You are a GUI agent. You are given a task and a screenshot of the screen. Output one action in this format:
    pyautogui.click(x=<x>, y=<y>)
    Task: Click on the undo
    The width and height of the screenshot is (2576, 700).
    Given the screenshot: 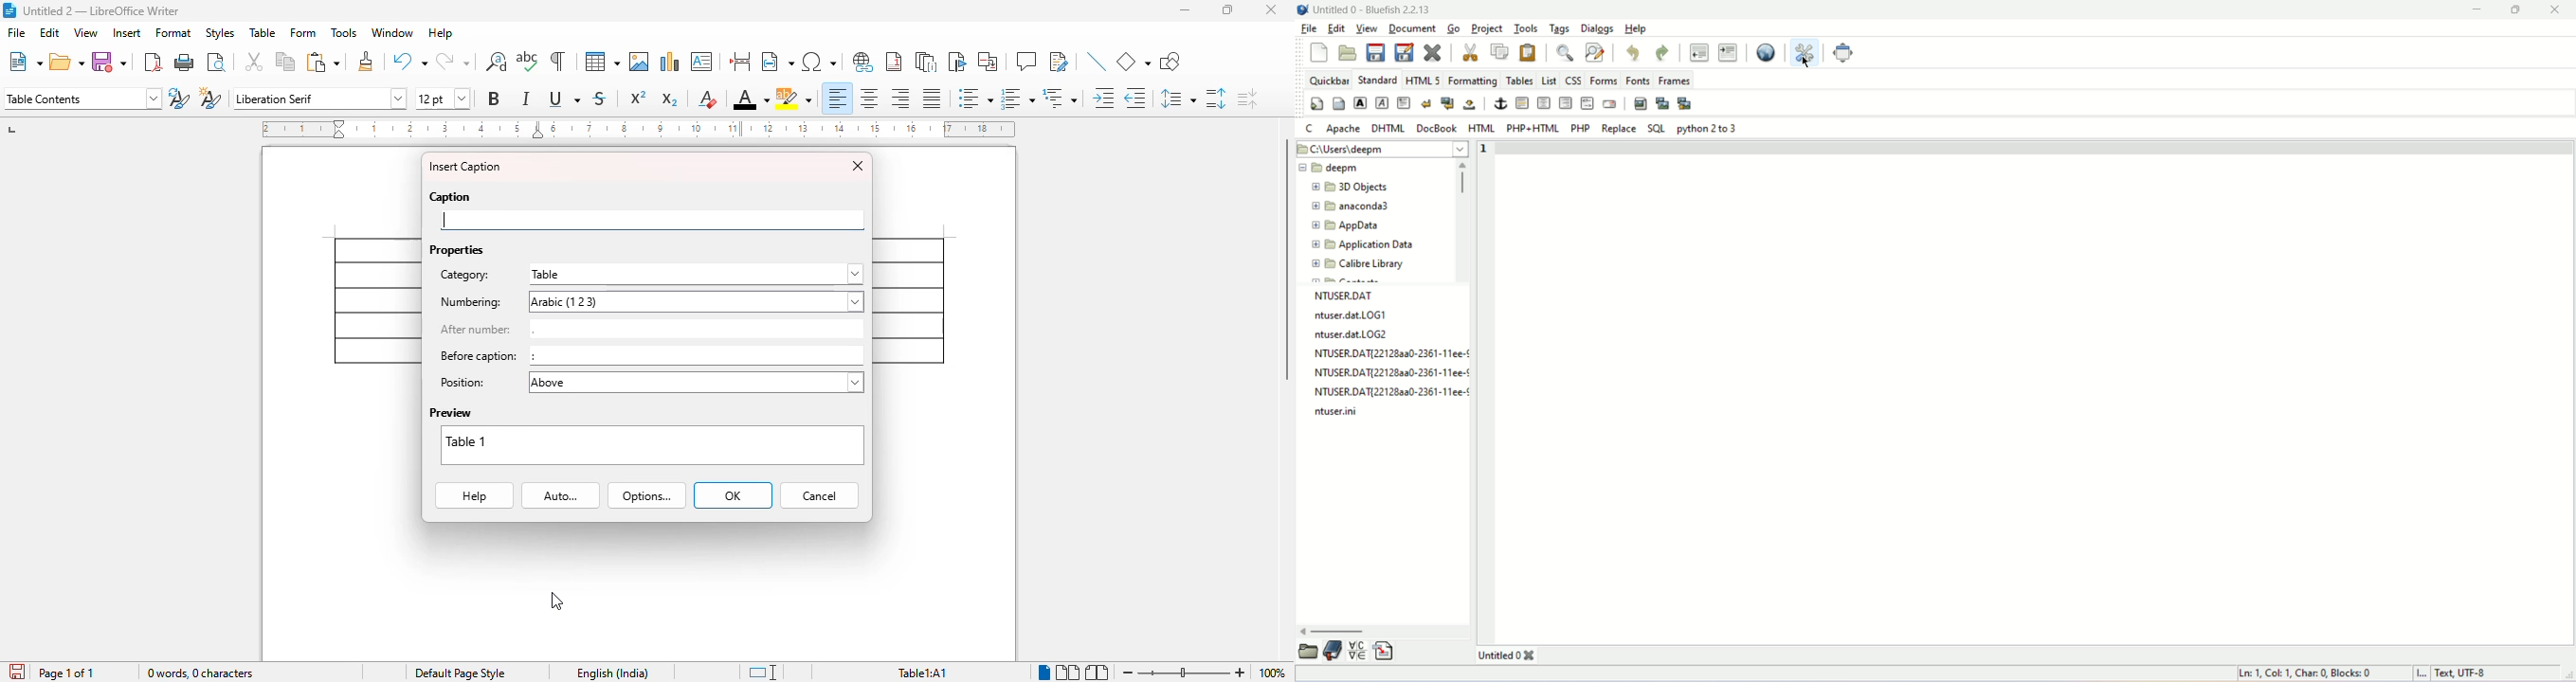 What is the action you would take?
    pyautogui.click(x=409, y=61)
    